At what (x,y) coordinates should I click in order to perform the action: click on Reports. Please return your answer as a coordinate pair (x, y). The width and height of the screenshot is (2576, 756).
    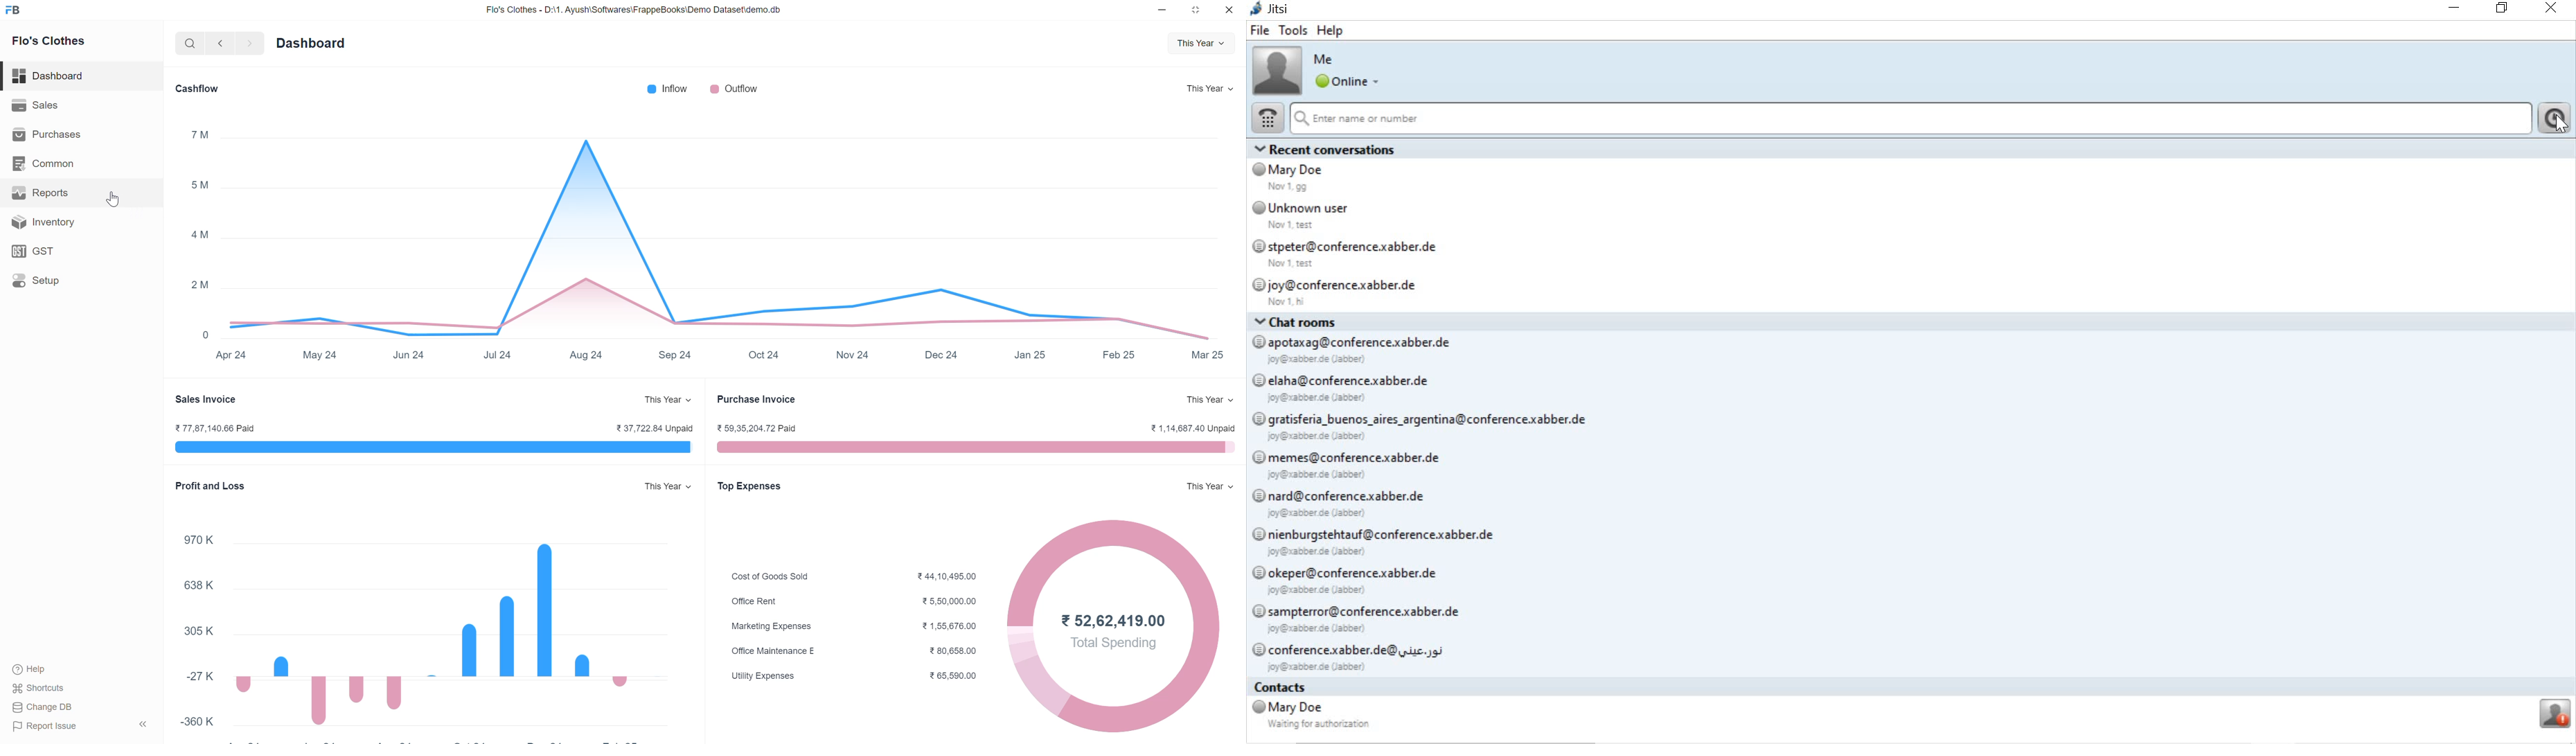
    Looking at the image, I should click on (72, 193).